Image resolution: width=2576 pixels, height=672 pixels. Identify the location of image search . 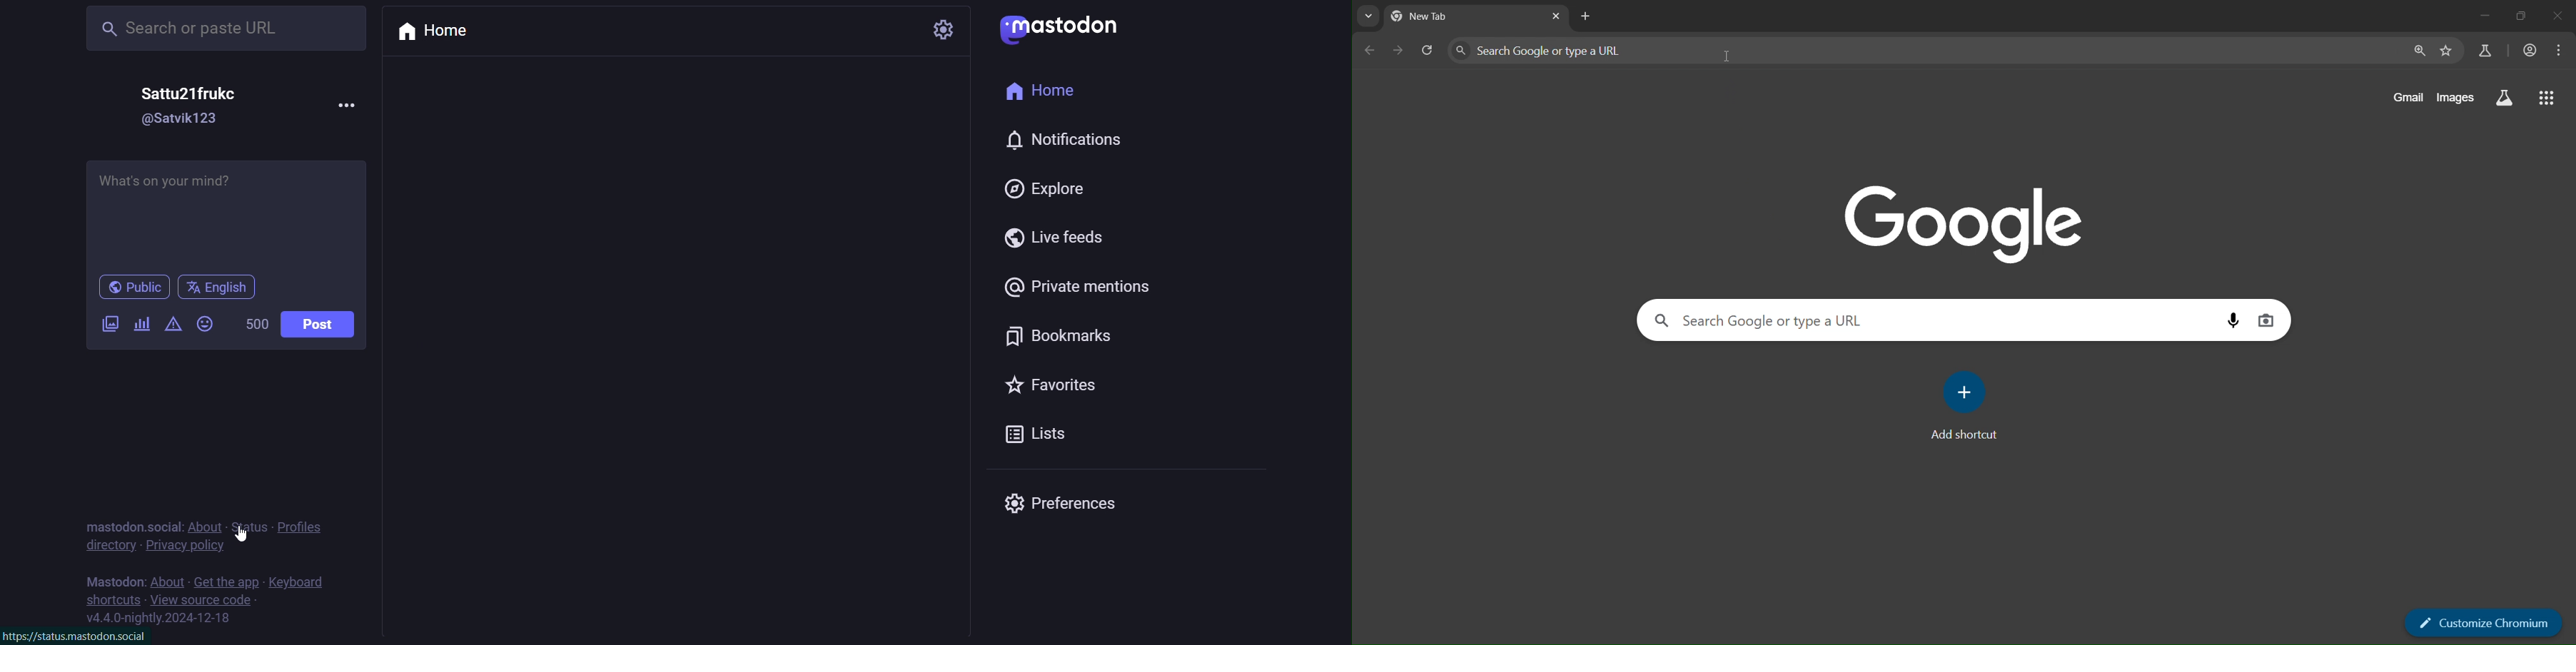
(2269, 320).